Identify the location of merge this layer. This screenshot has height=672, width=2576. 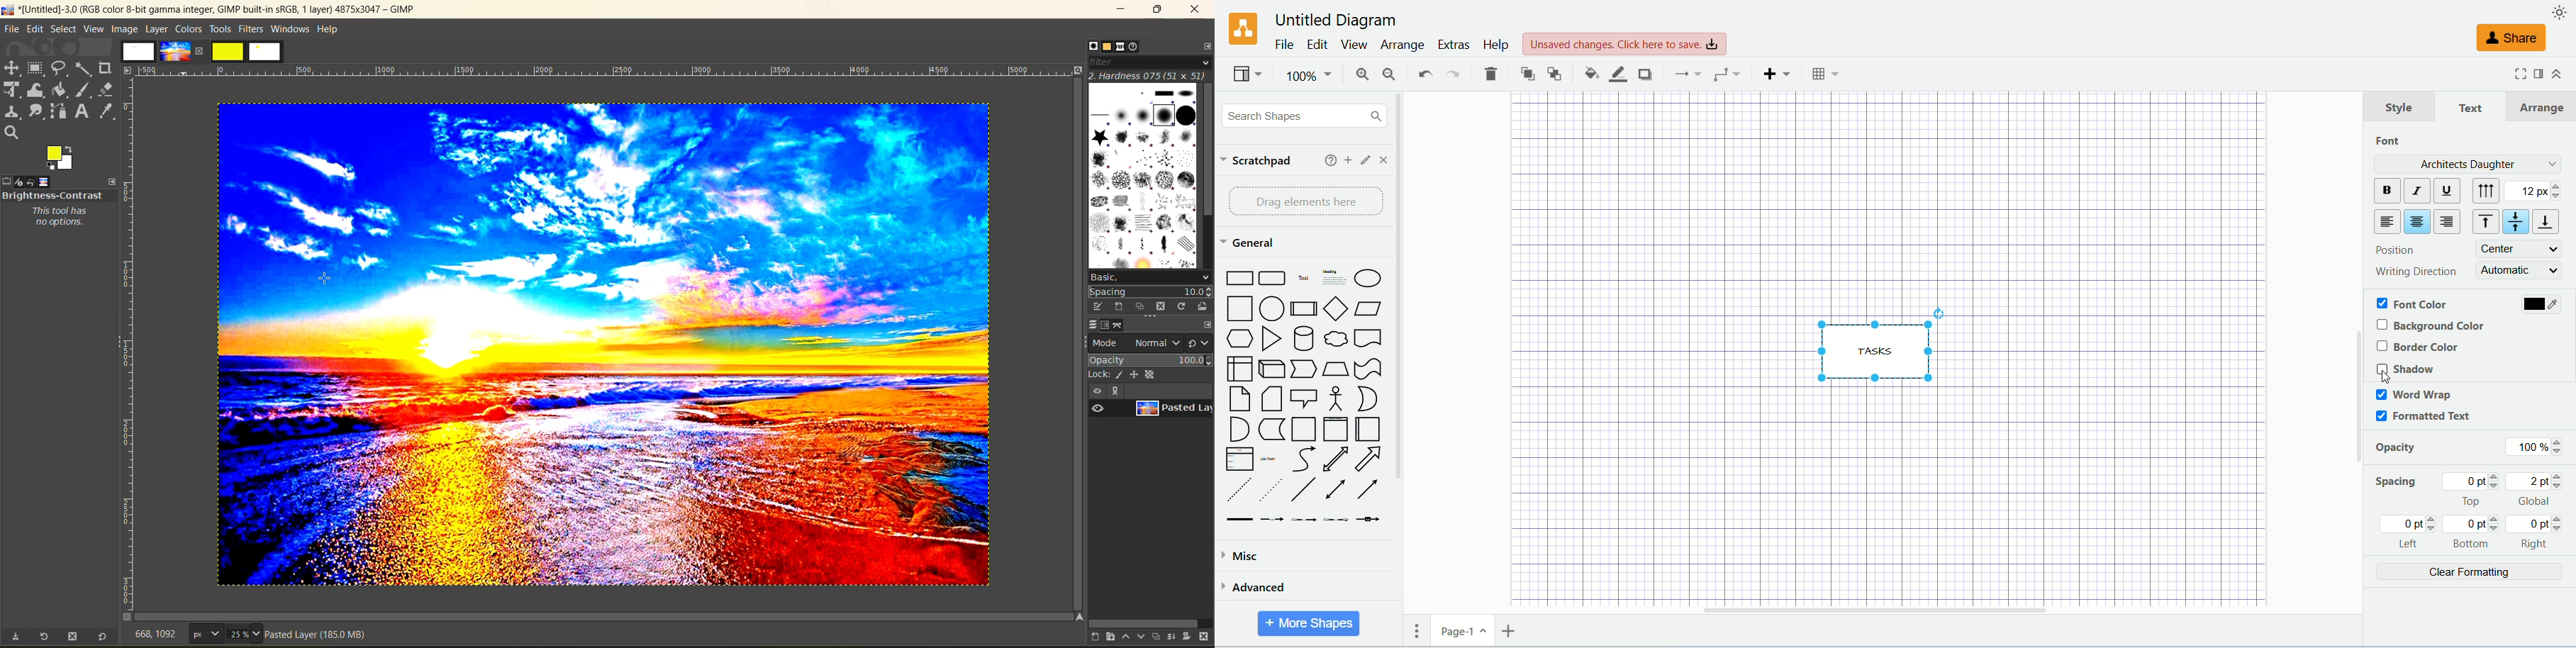
(1177, 639).